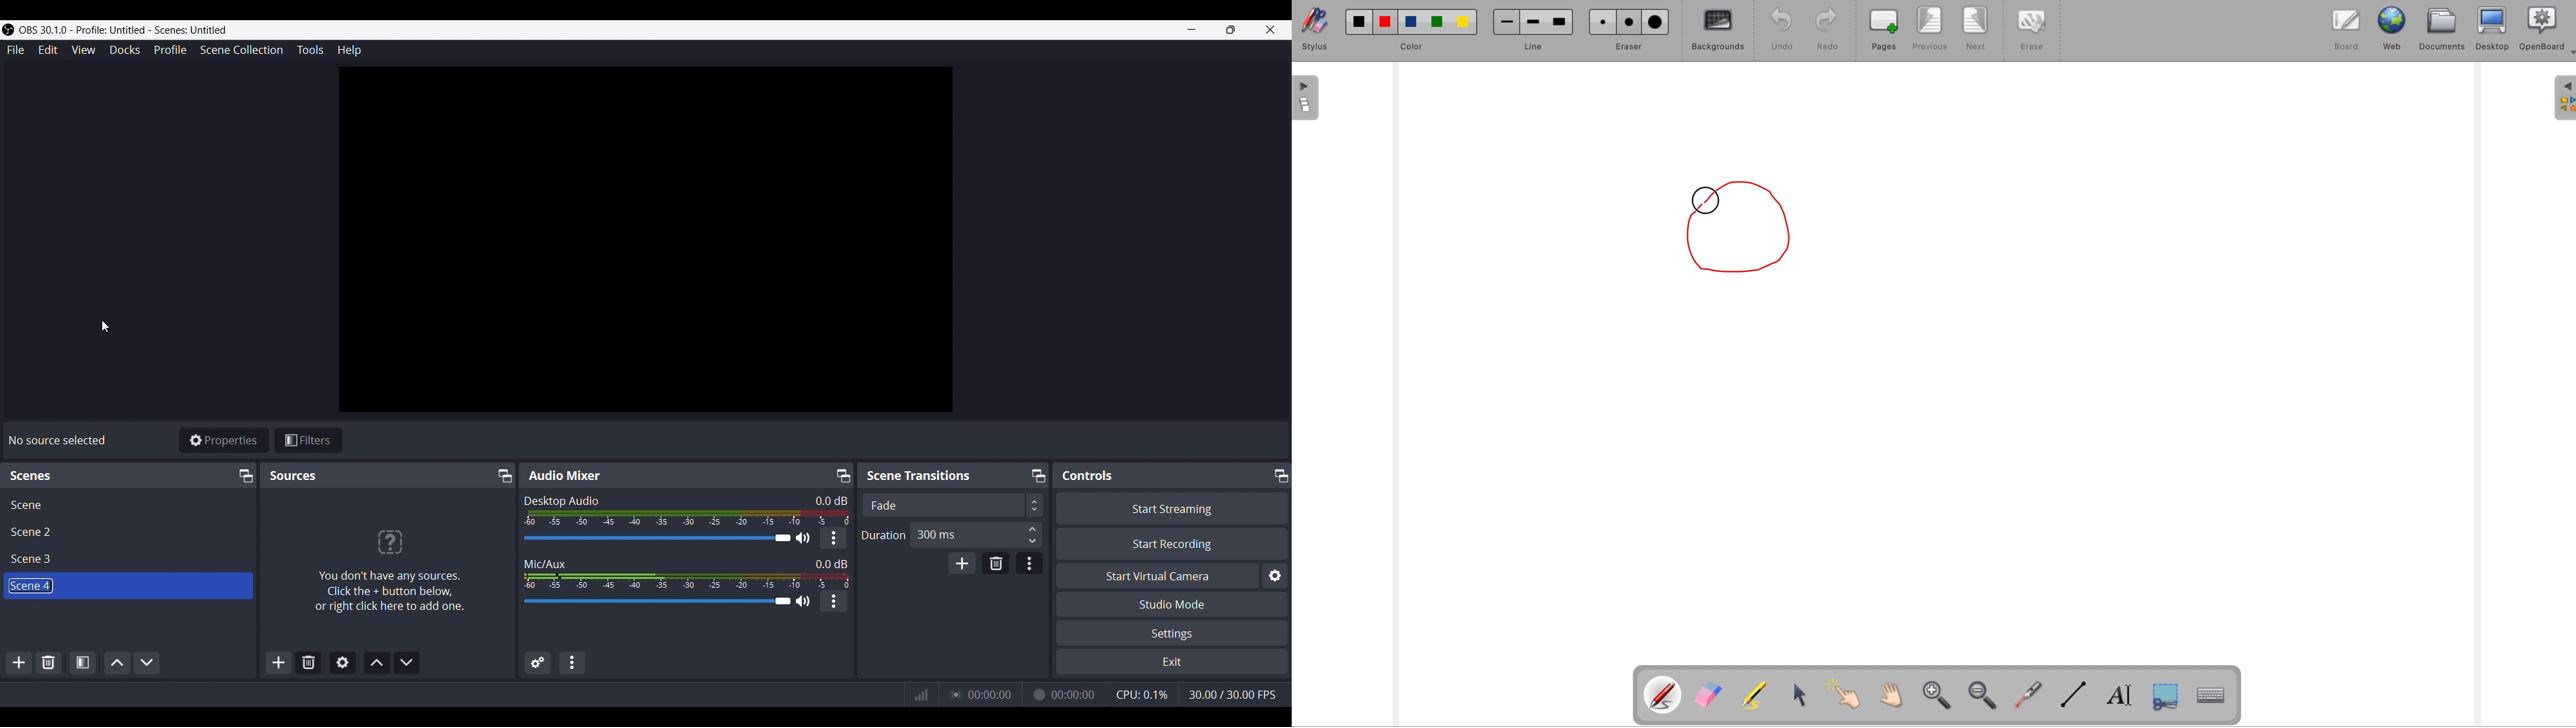 The height and width of the screenshot is (728, 2576). What do you see at coordinates (117, 662) in the screenshot?
I see `Move scene up` at bounding box center [117, 662].